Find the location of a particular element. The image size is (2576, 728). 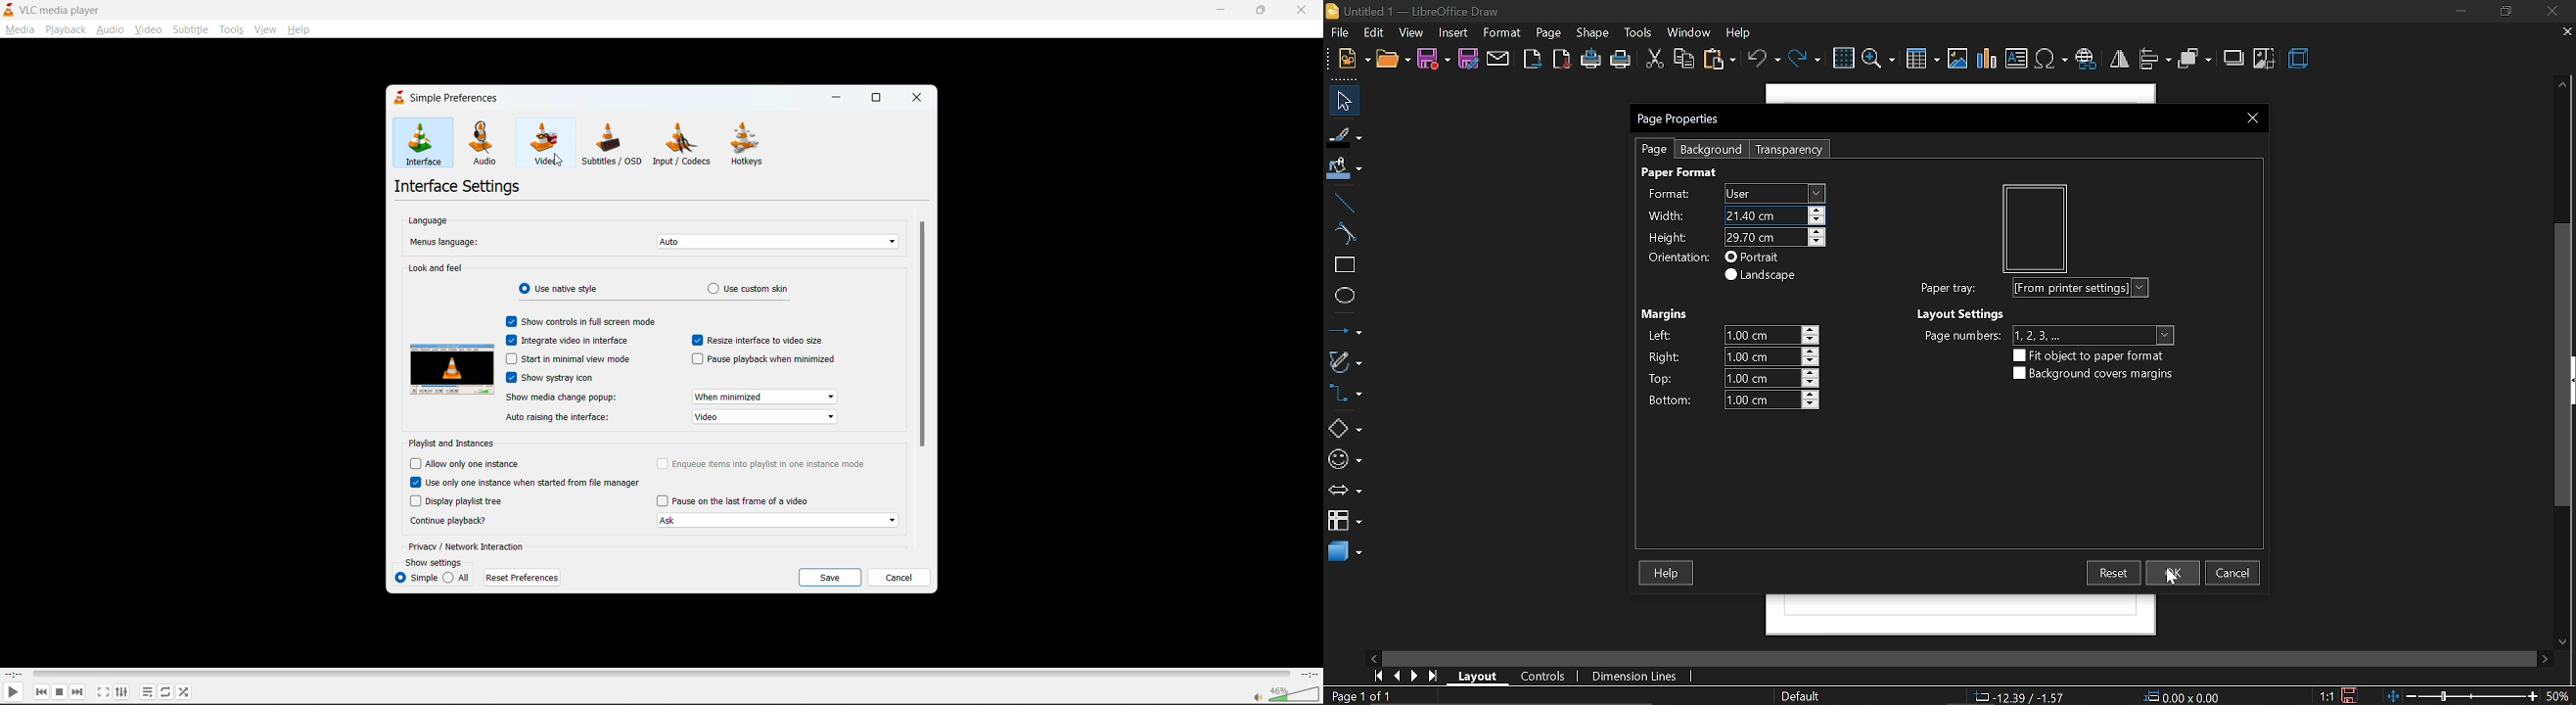

use only one instance is located at coordinates (525, 484).